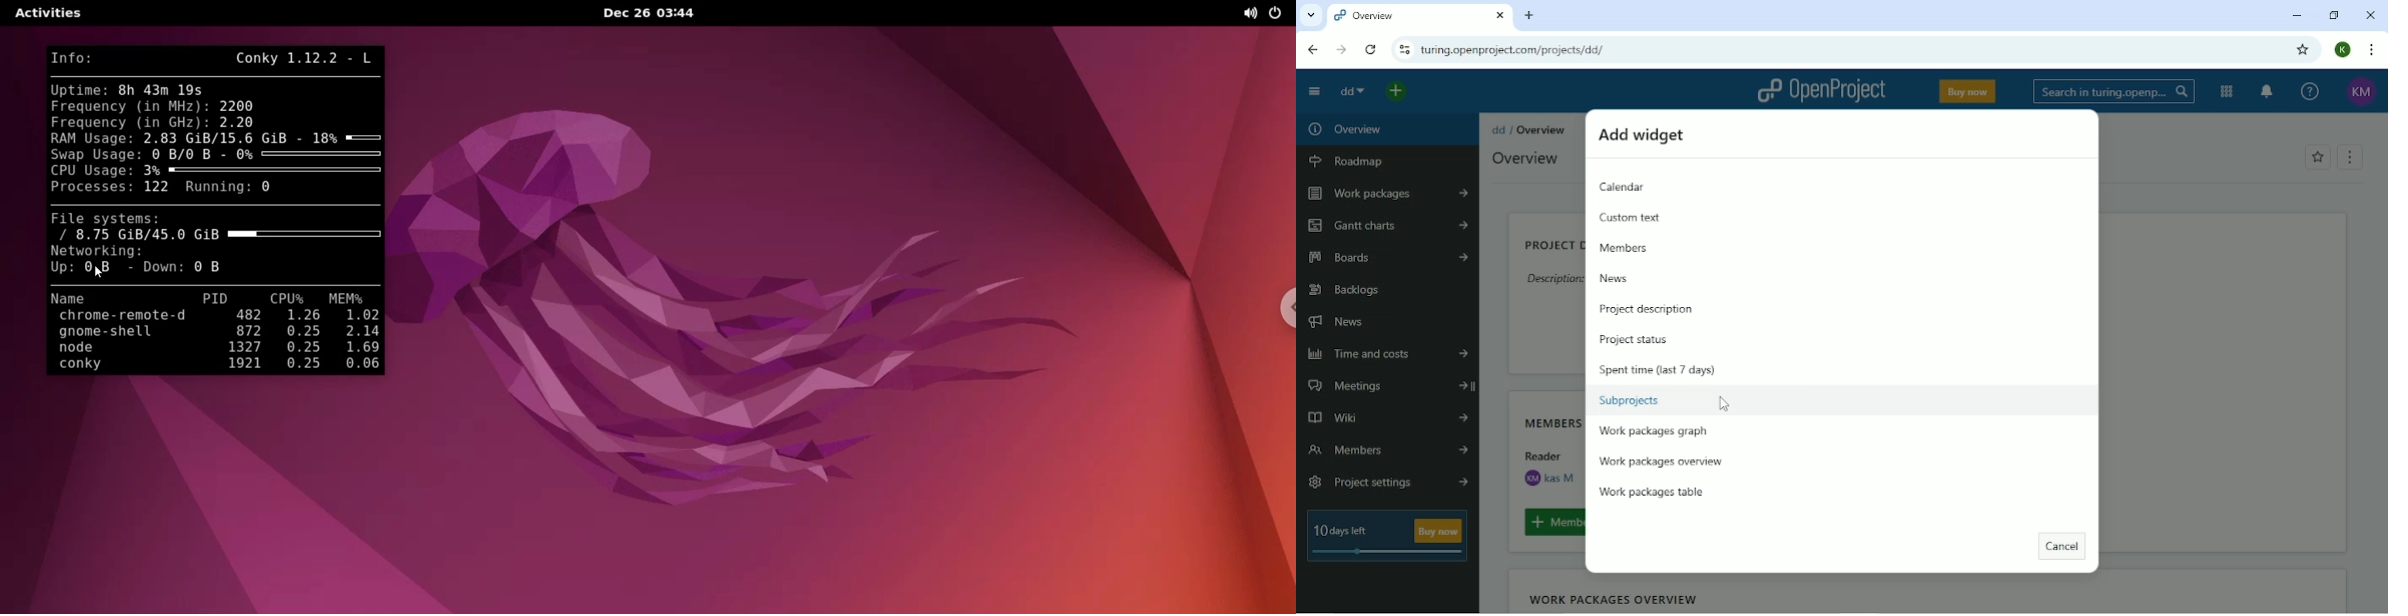  Describe the element at coordinates (1389, 387) in the screenshot. I see `Meetings` at that location.